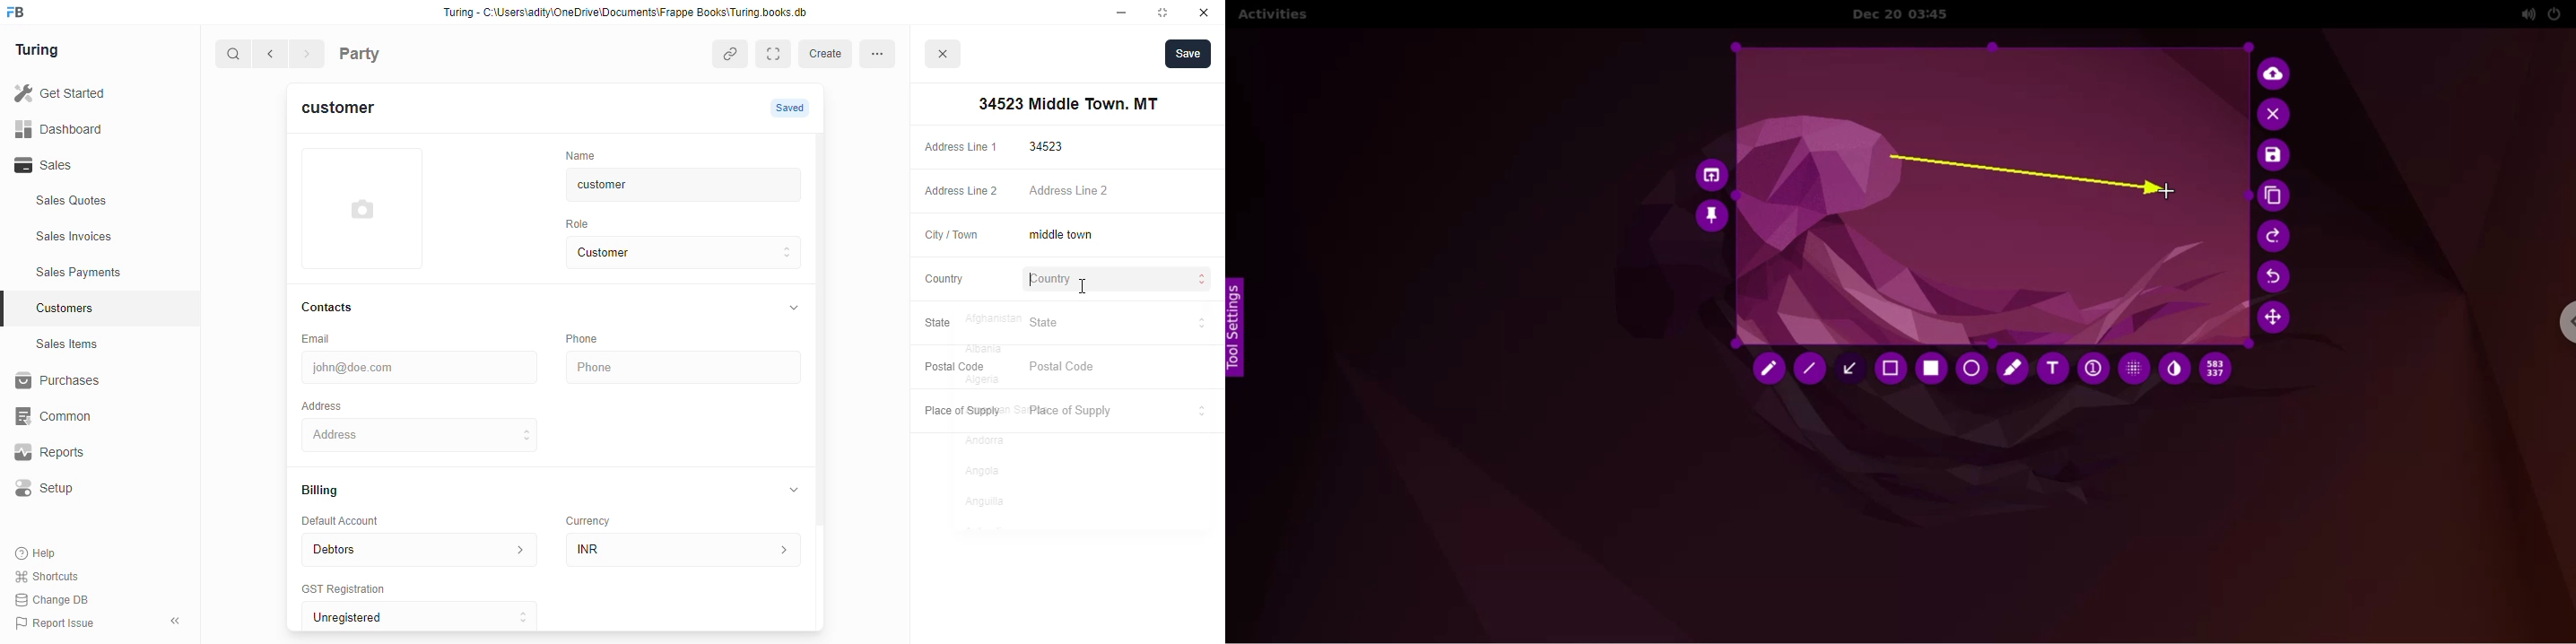  Describe the element at coordinates (96, 203) in the screenshot. I see `Sales Quotes` at that location.